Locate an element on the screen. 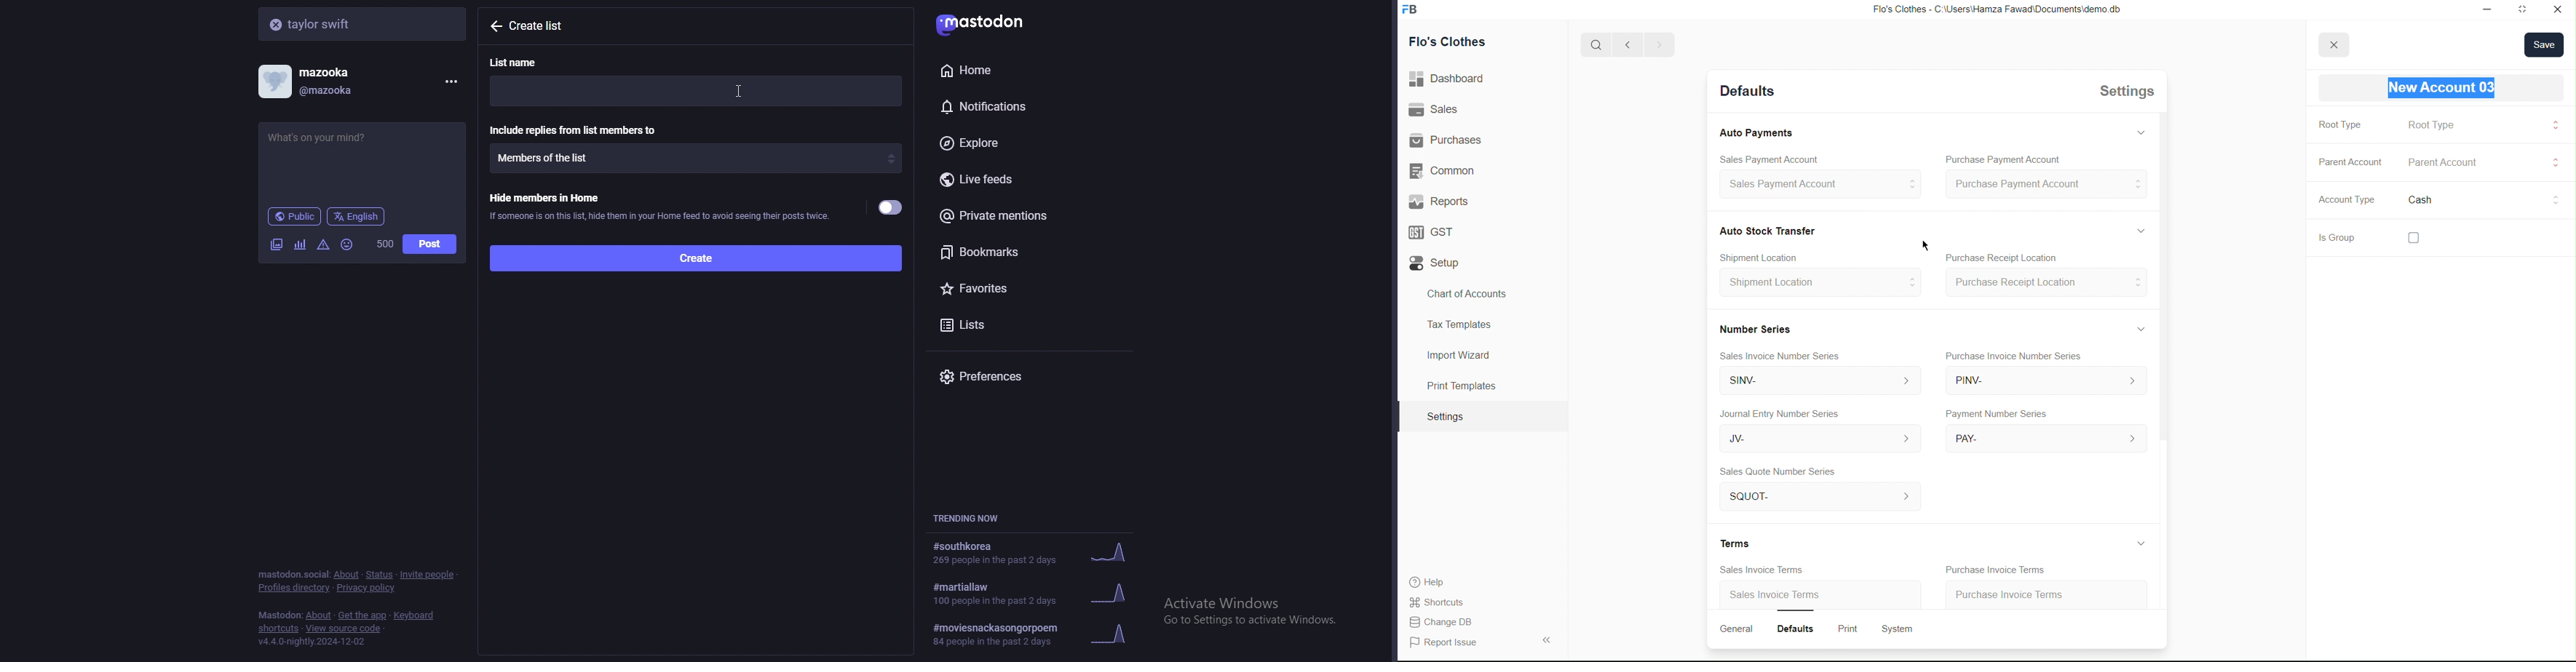 The height and width of the screenshot is (672, 2576). profiles directory is located at coordinates (295, 589).